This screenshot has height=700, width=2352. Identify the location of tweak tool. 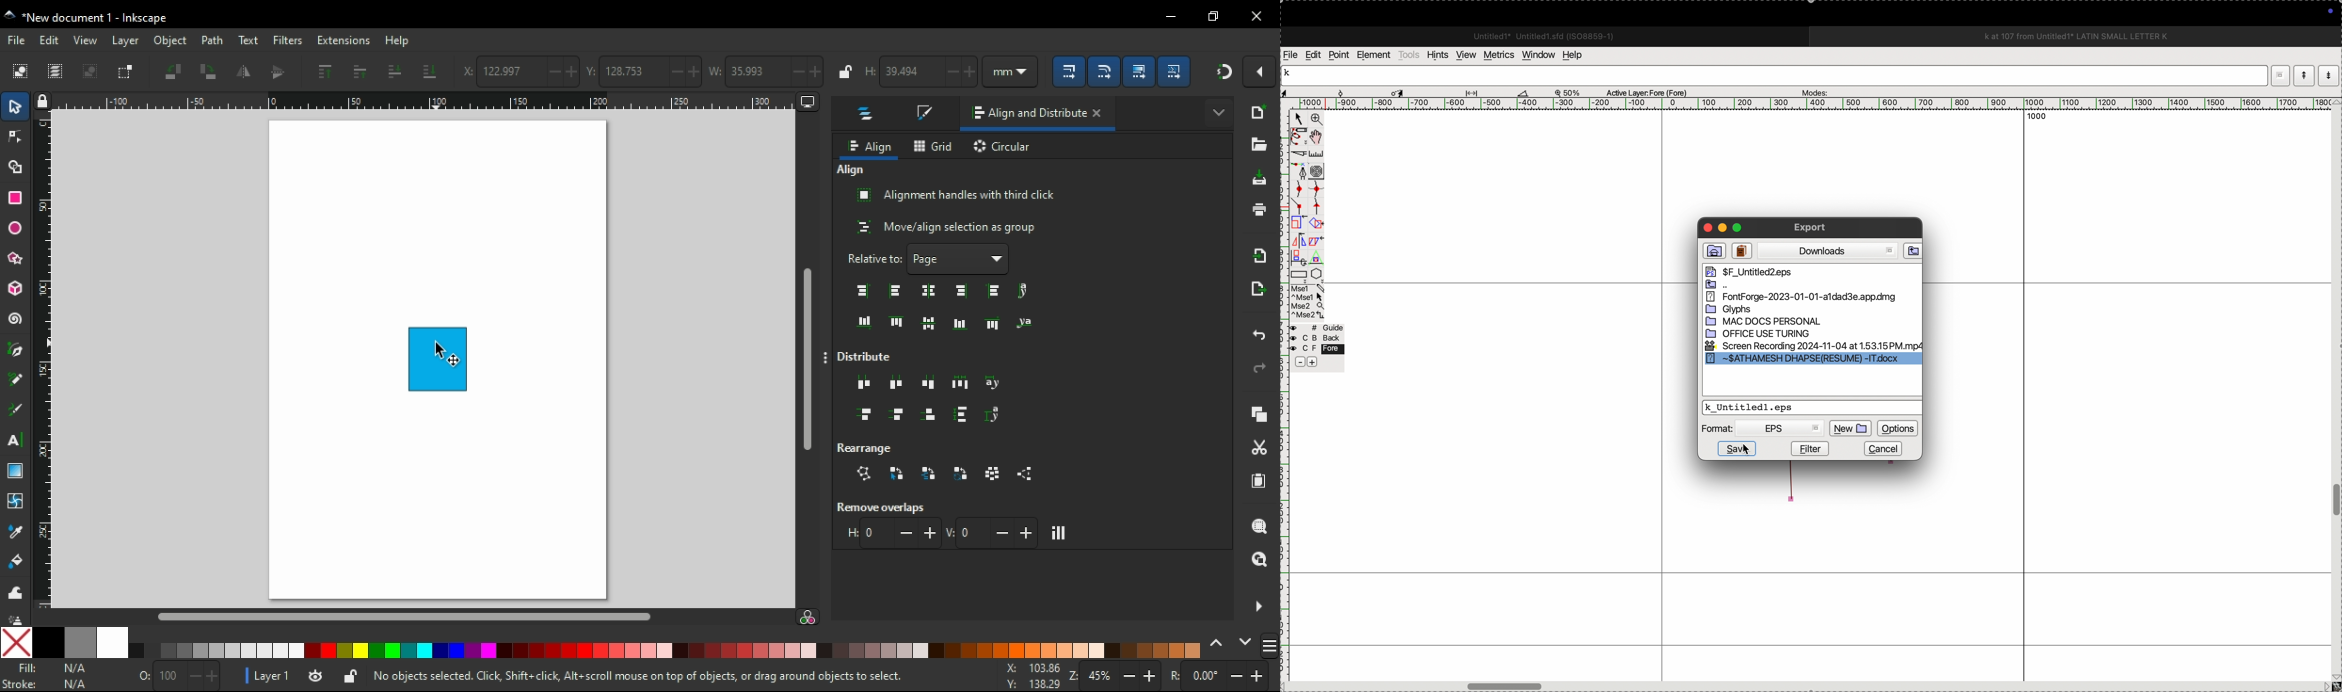
(17, 592).